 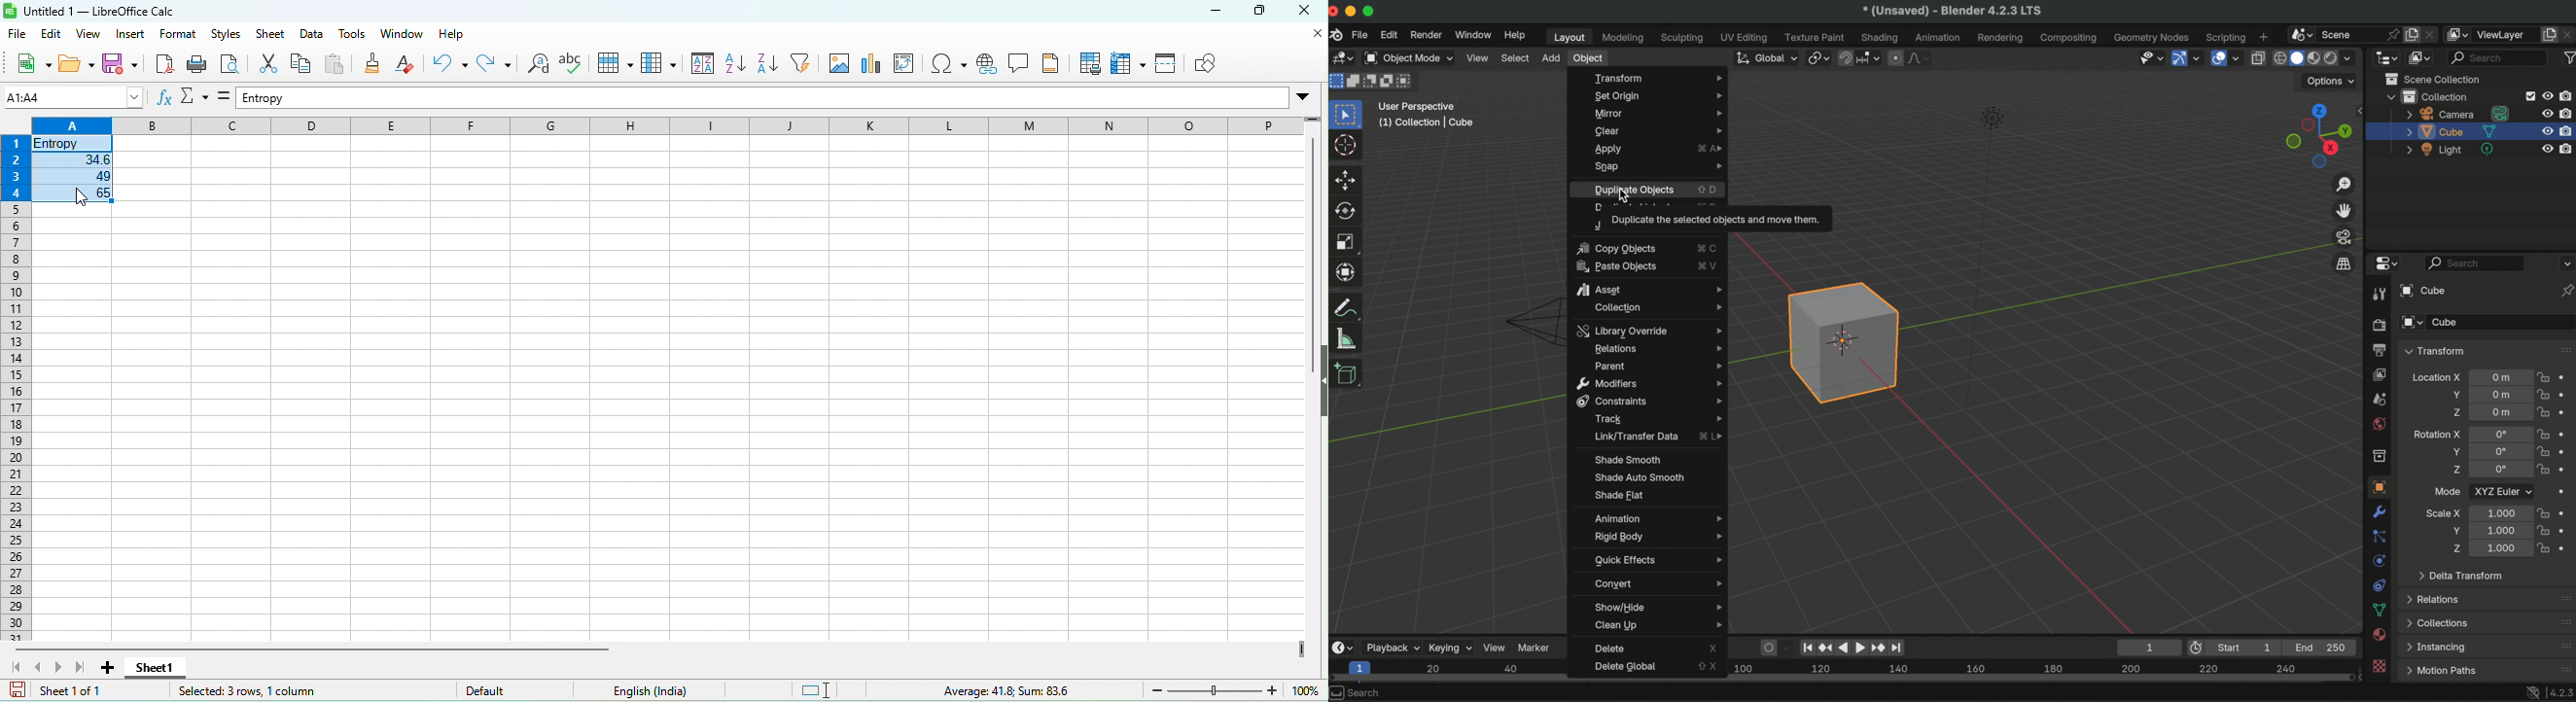 What do you see at coordinates (2564, 349) in the screenshot?
I see `drag handles` at bounding box center [2564, 349].